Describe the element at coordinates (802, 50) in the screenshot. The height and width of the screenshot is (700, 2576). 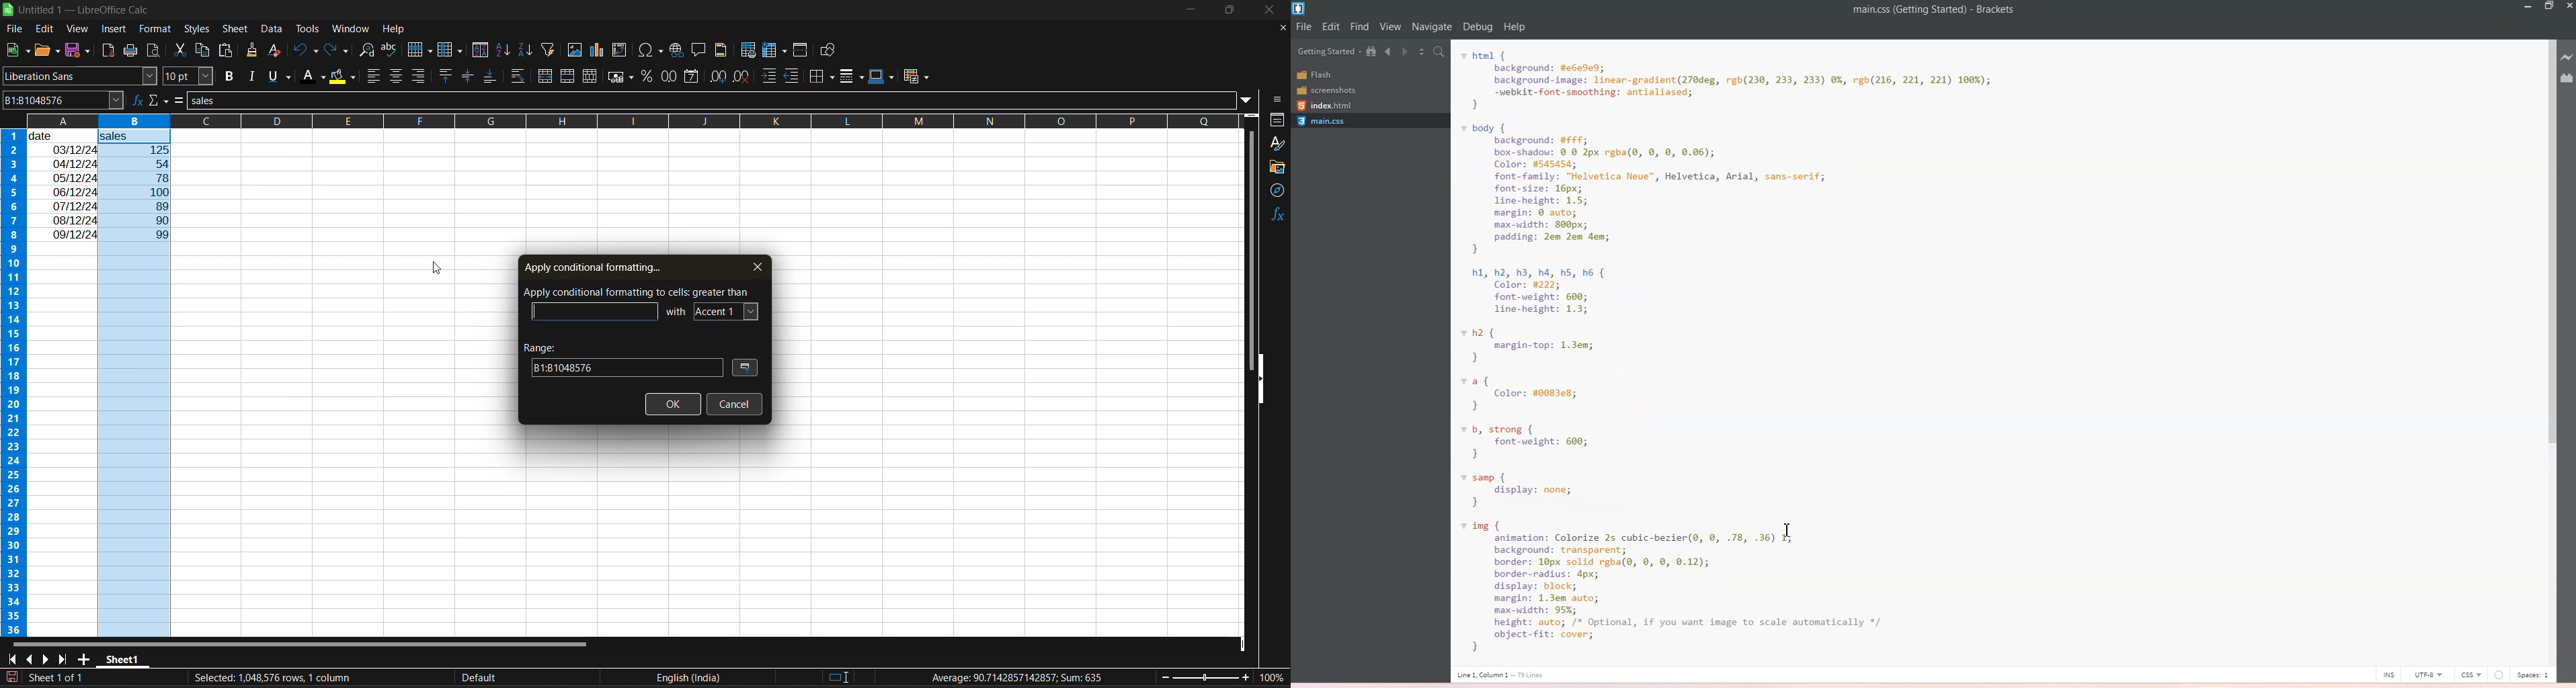
I see `split window` at that location.